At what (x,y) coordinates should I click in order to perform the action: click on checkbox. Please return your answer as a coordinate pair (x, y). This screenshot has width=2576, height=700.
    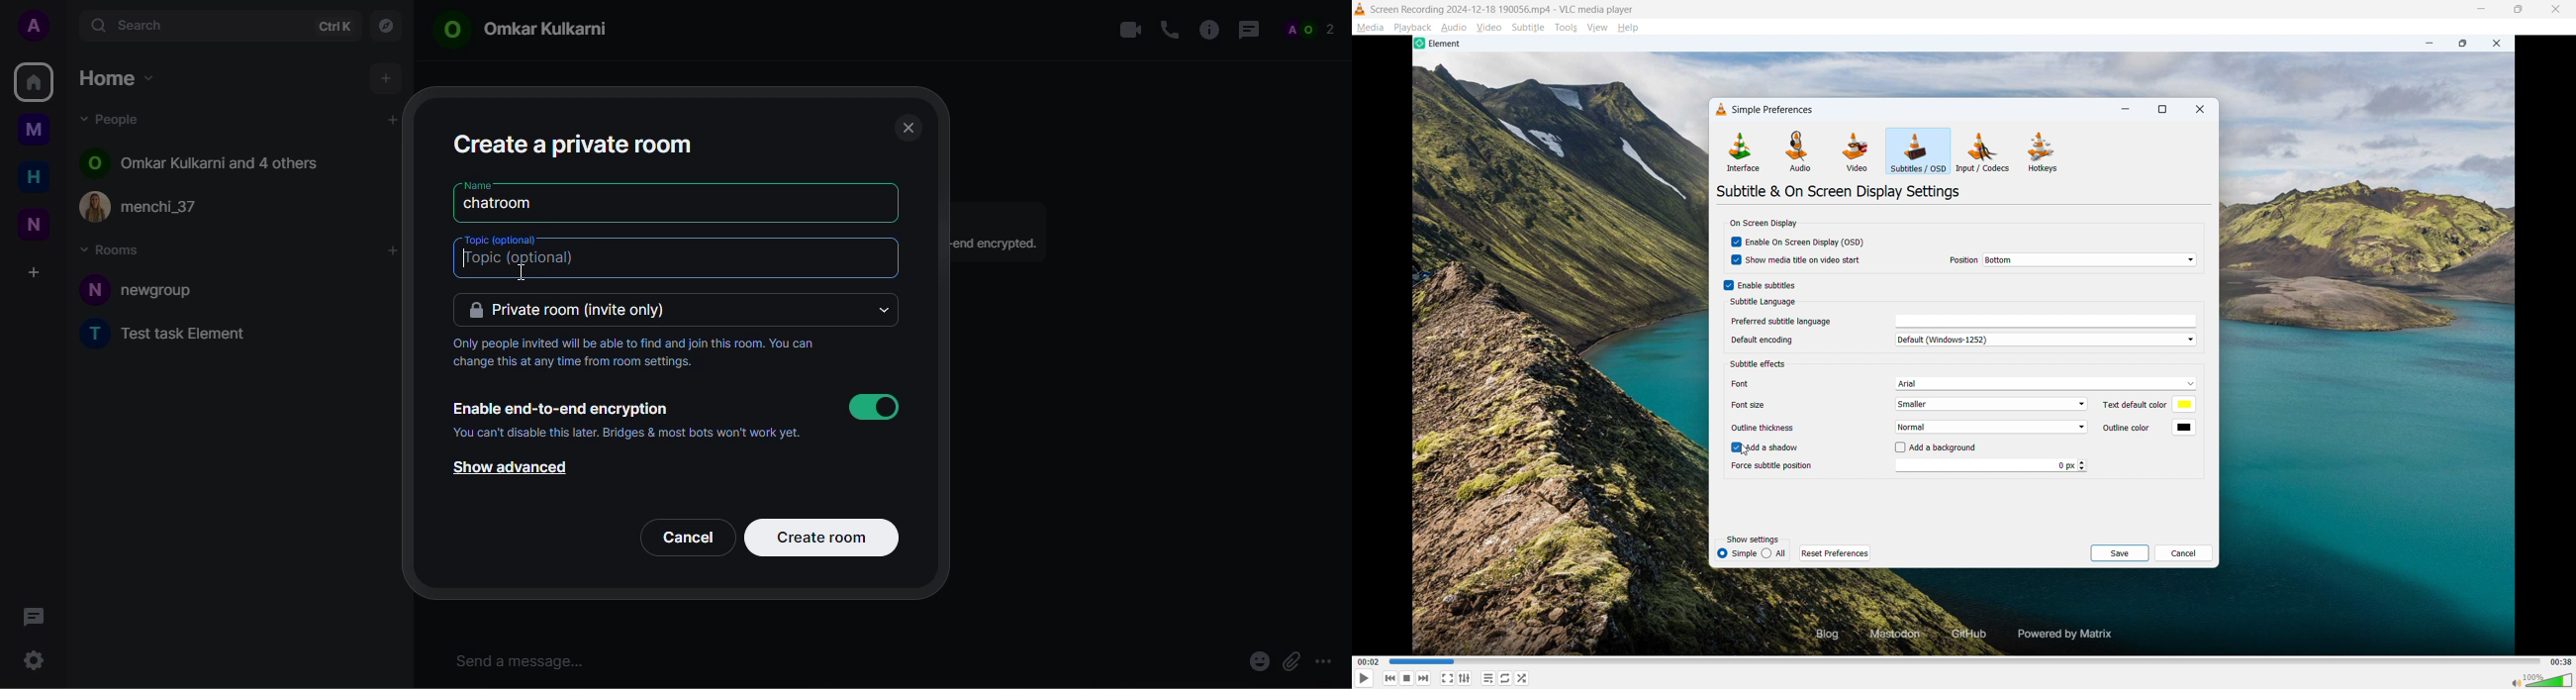
    Looking at the image, I should click on (1731, 448).